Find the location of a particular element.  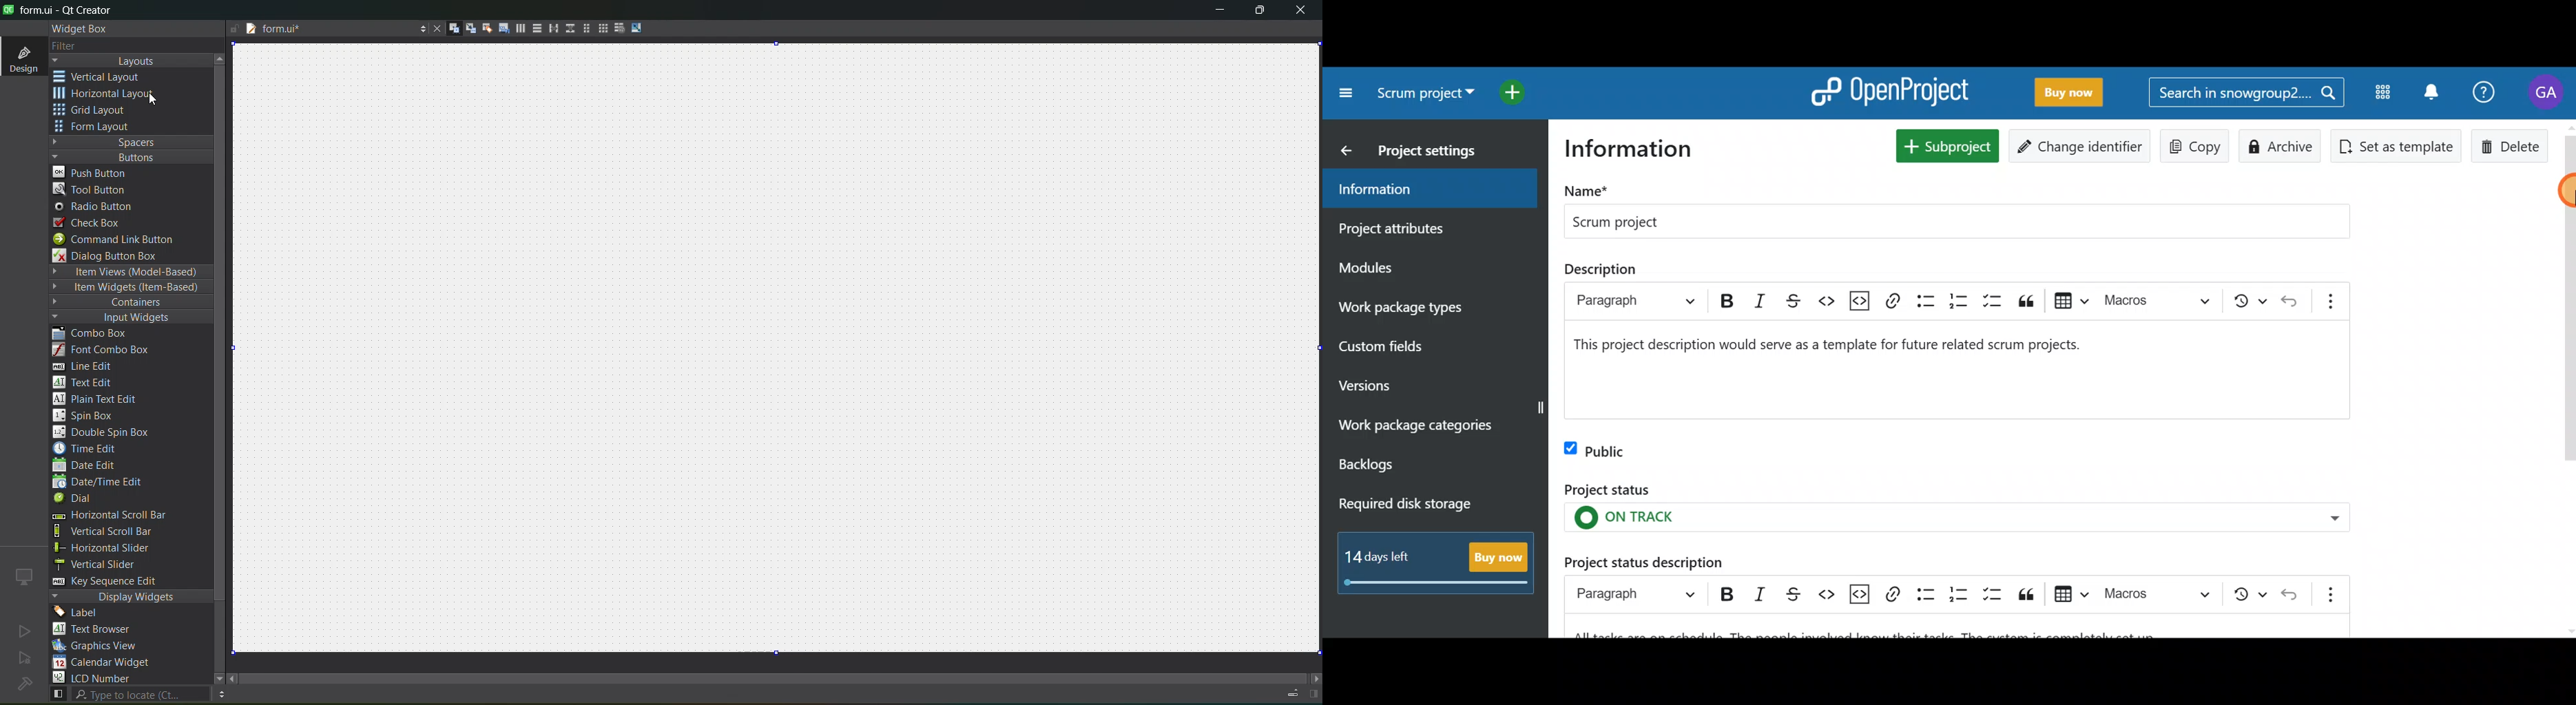

move down is located at coordinates (212, 677).